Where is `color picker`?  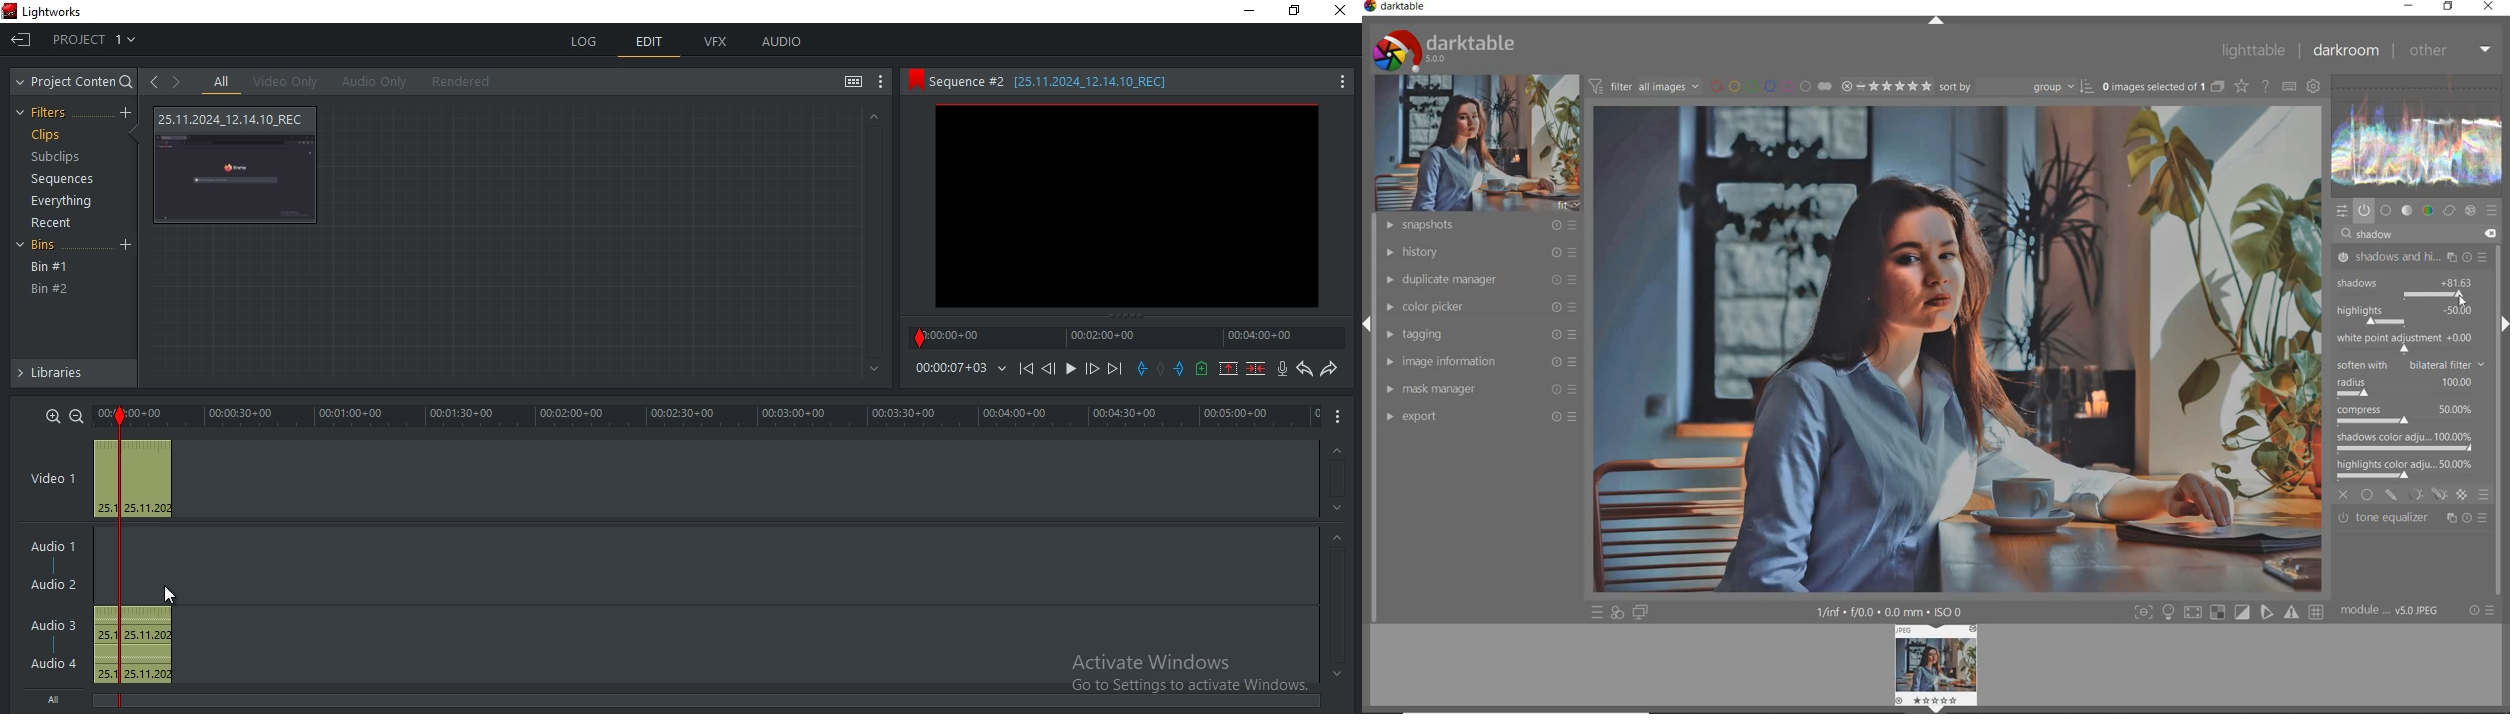 color picker is located at coordinates (1480, 307).